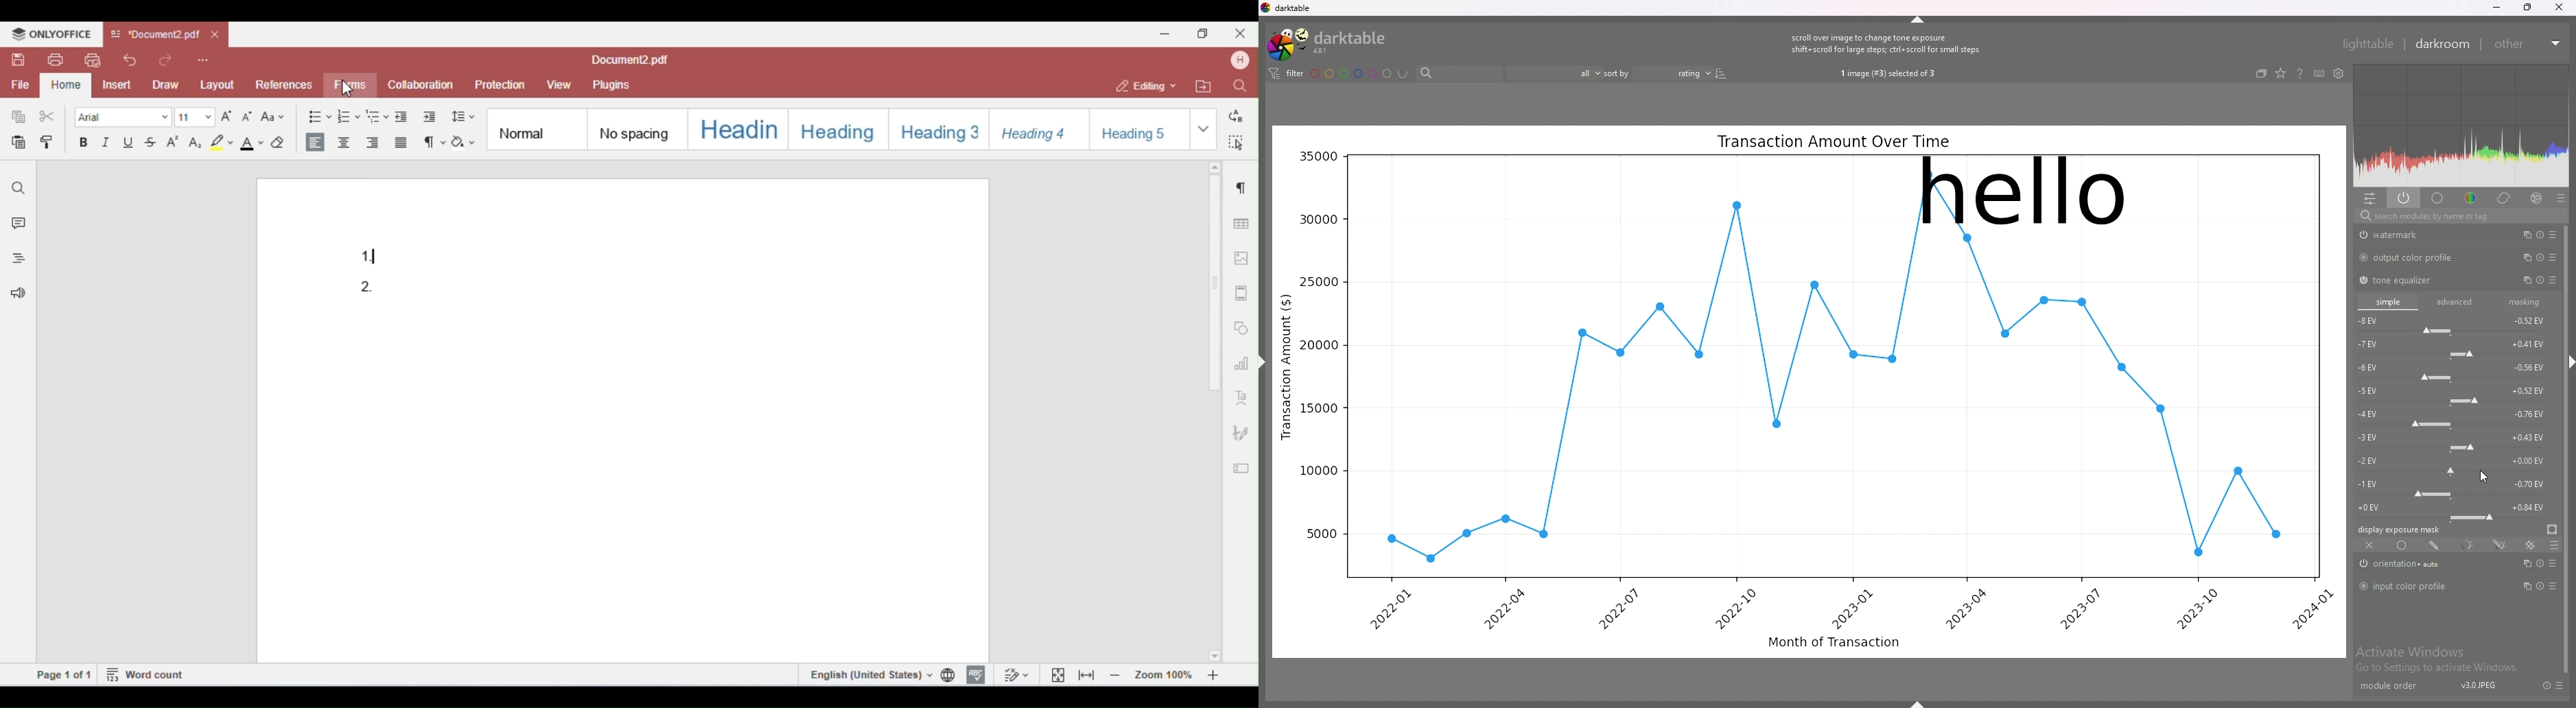  I want to click on swtich off/on, so click(2362, 235).